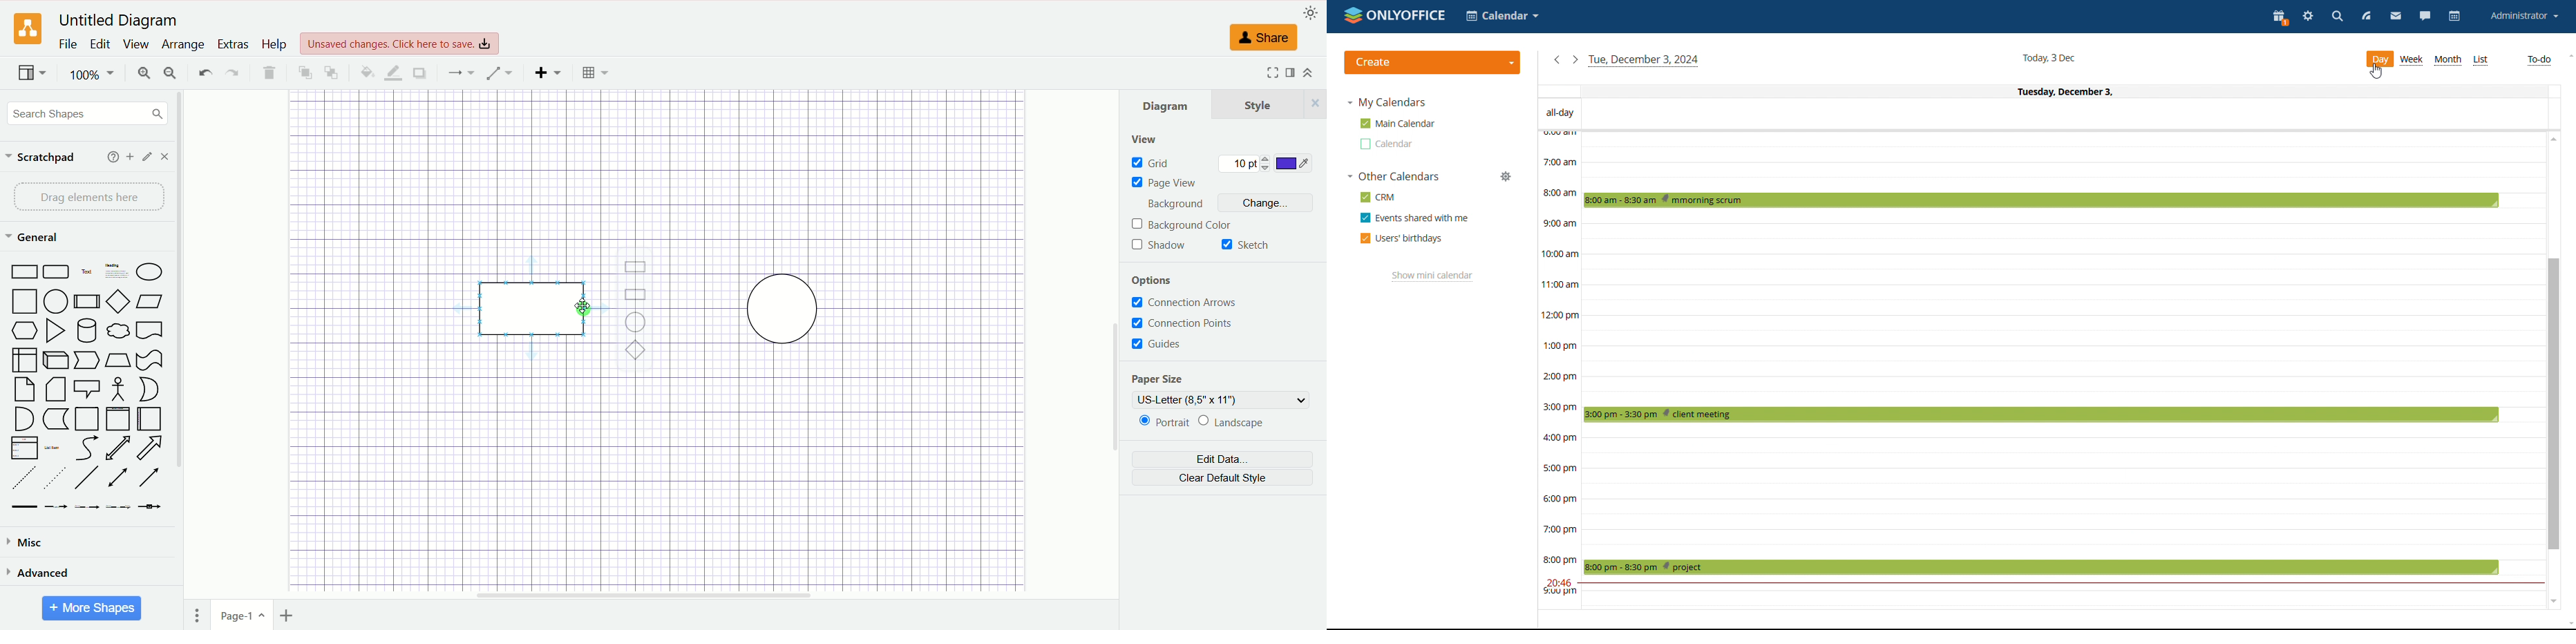 The height and width of the screenshot is (644, 2576). I want to click on advanced, so click(40, 573).